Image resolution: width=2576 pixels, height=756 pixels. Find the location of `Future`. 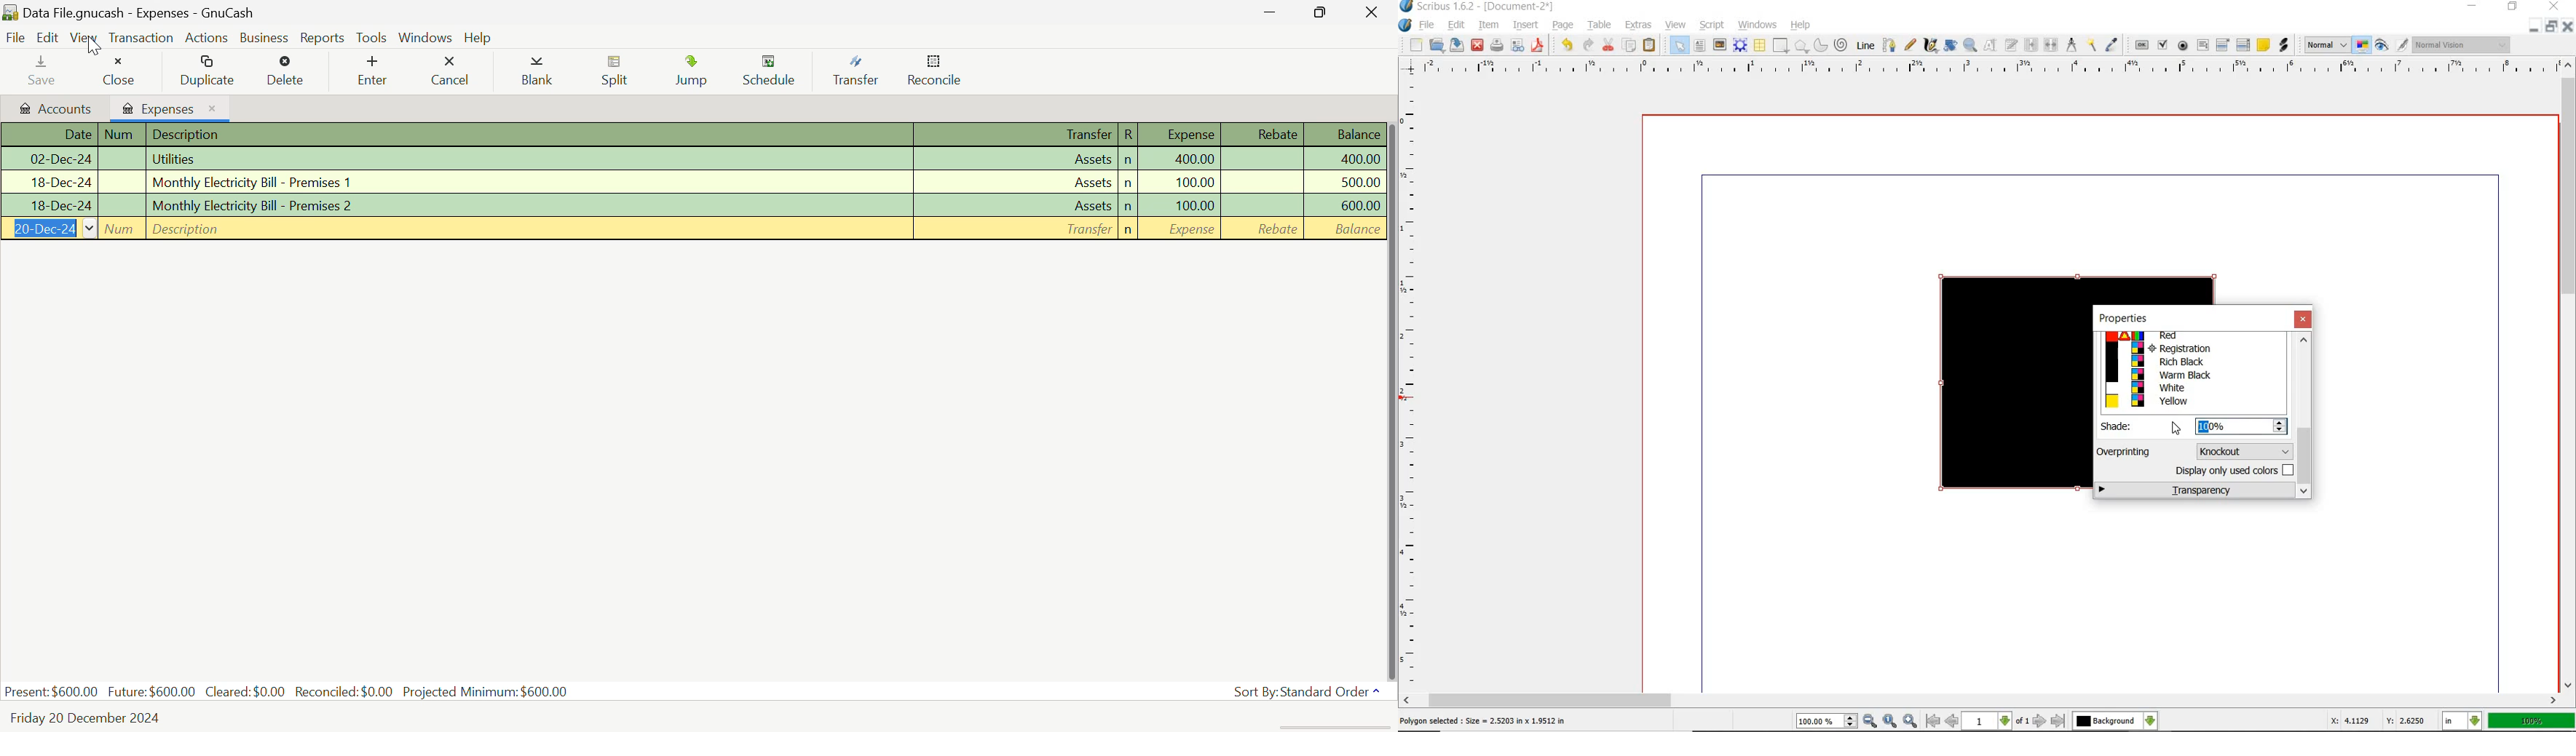

Future is located at coordinates (151, 691).